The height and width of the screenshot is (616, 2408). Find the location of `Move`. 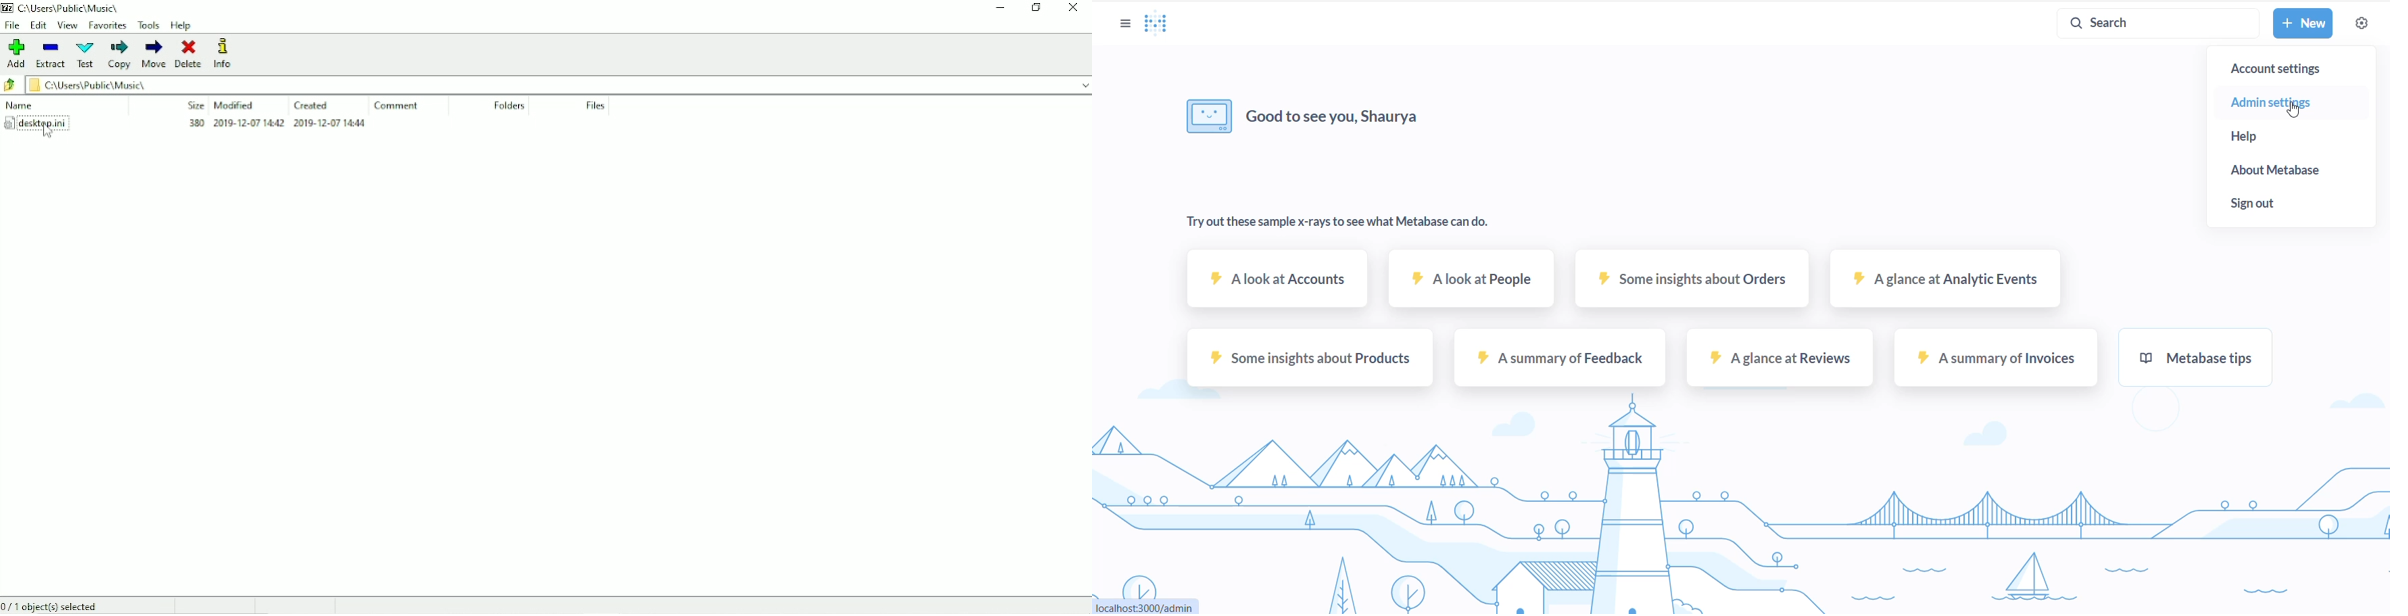

Move is located at coordinates (154, 54).